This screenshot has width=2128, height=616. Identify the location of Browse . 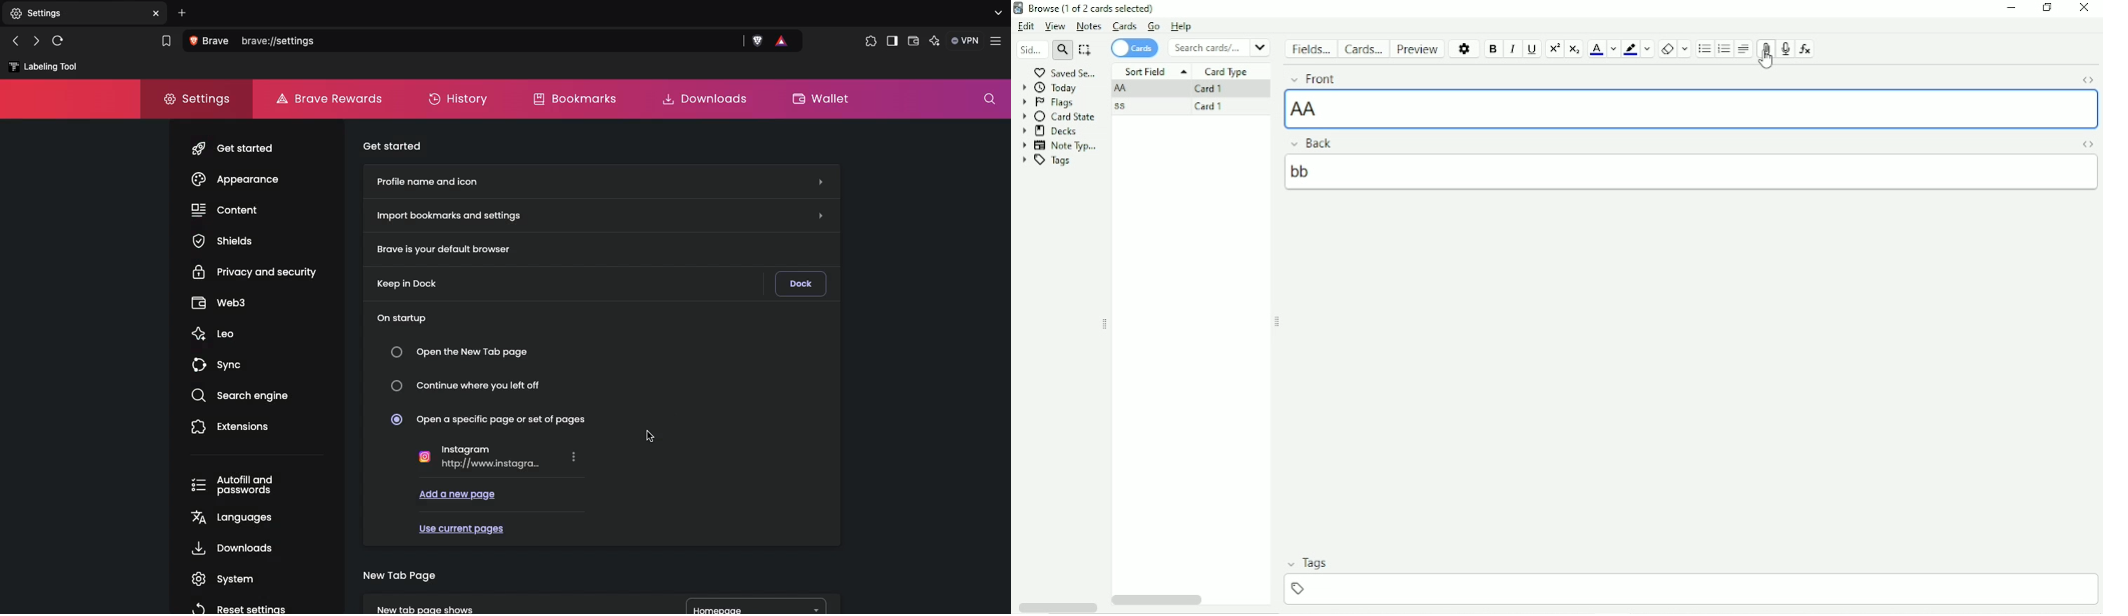
(1087, 8).